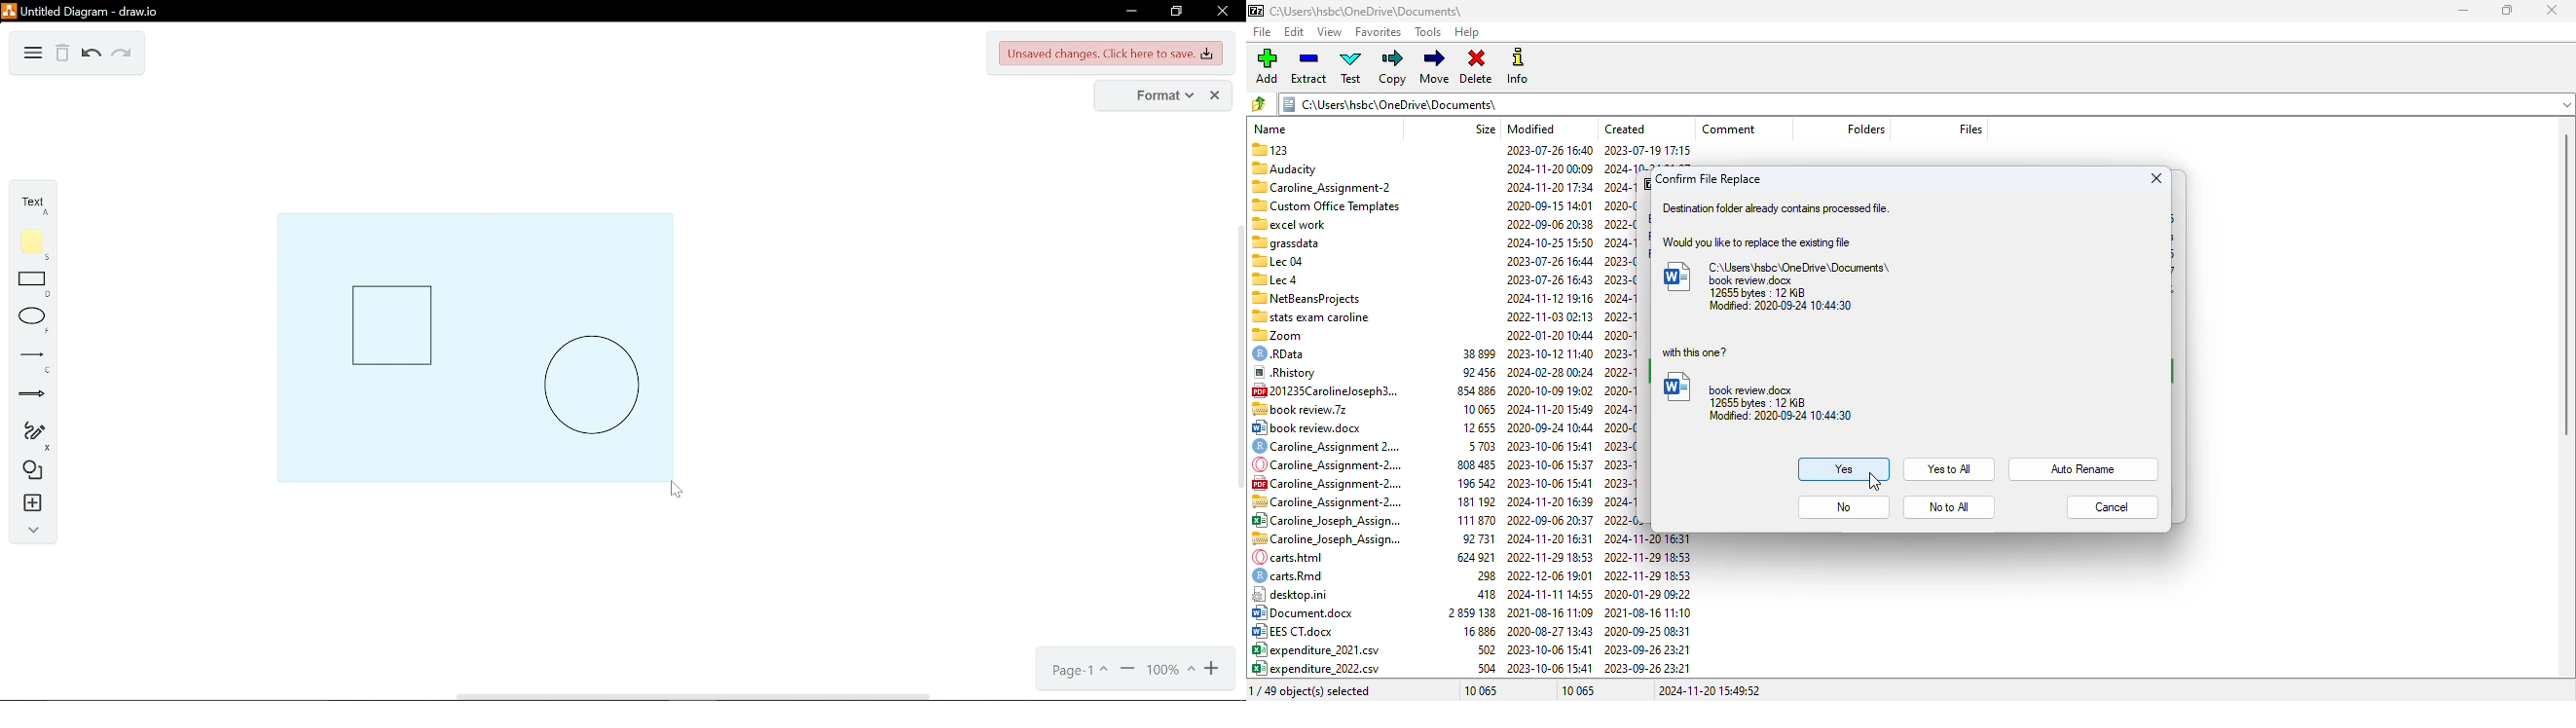 Image resolution: width=2576 pixels, height=728 pixels. Describe the element at coordinates (1213, 672) in the screenshot. I see `zoom in` at that location.